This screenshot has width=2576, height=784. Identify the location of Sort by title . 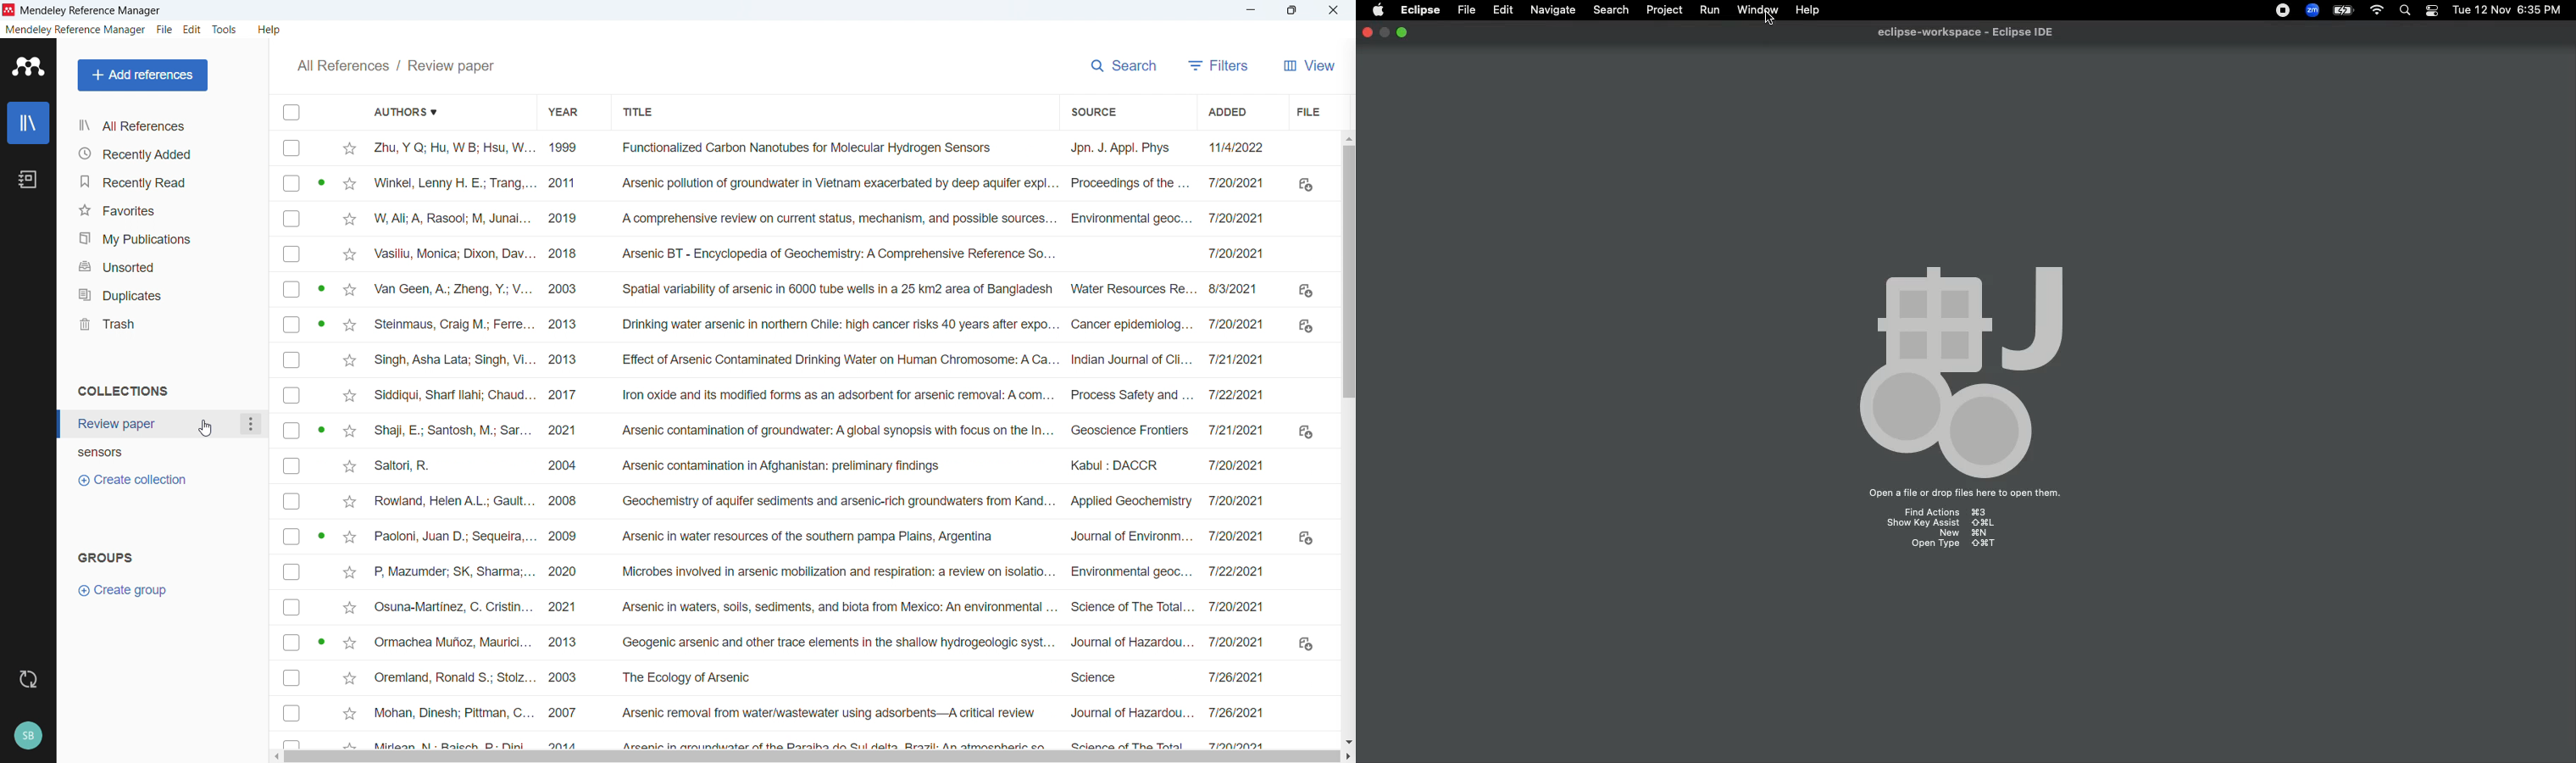
(638, 112).